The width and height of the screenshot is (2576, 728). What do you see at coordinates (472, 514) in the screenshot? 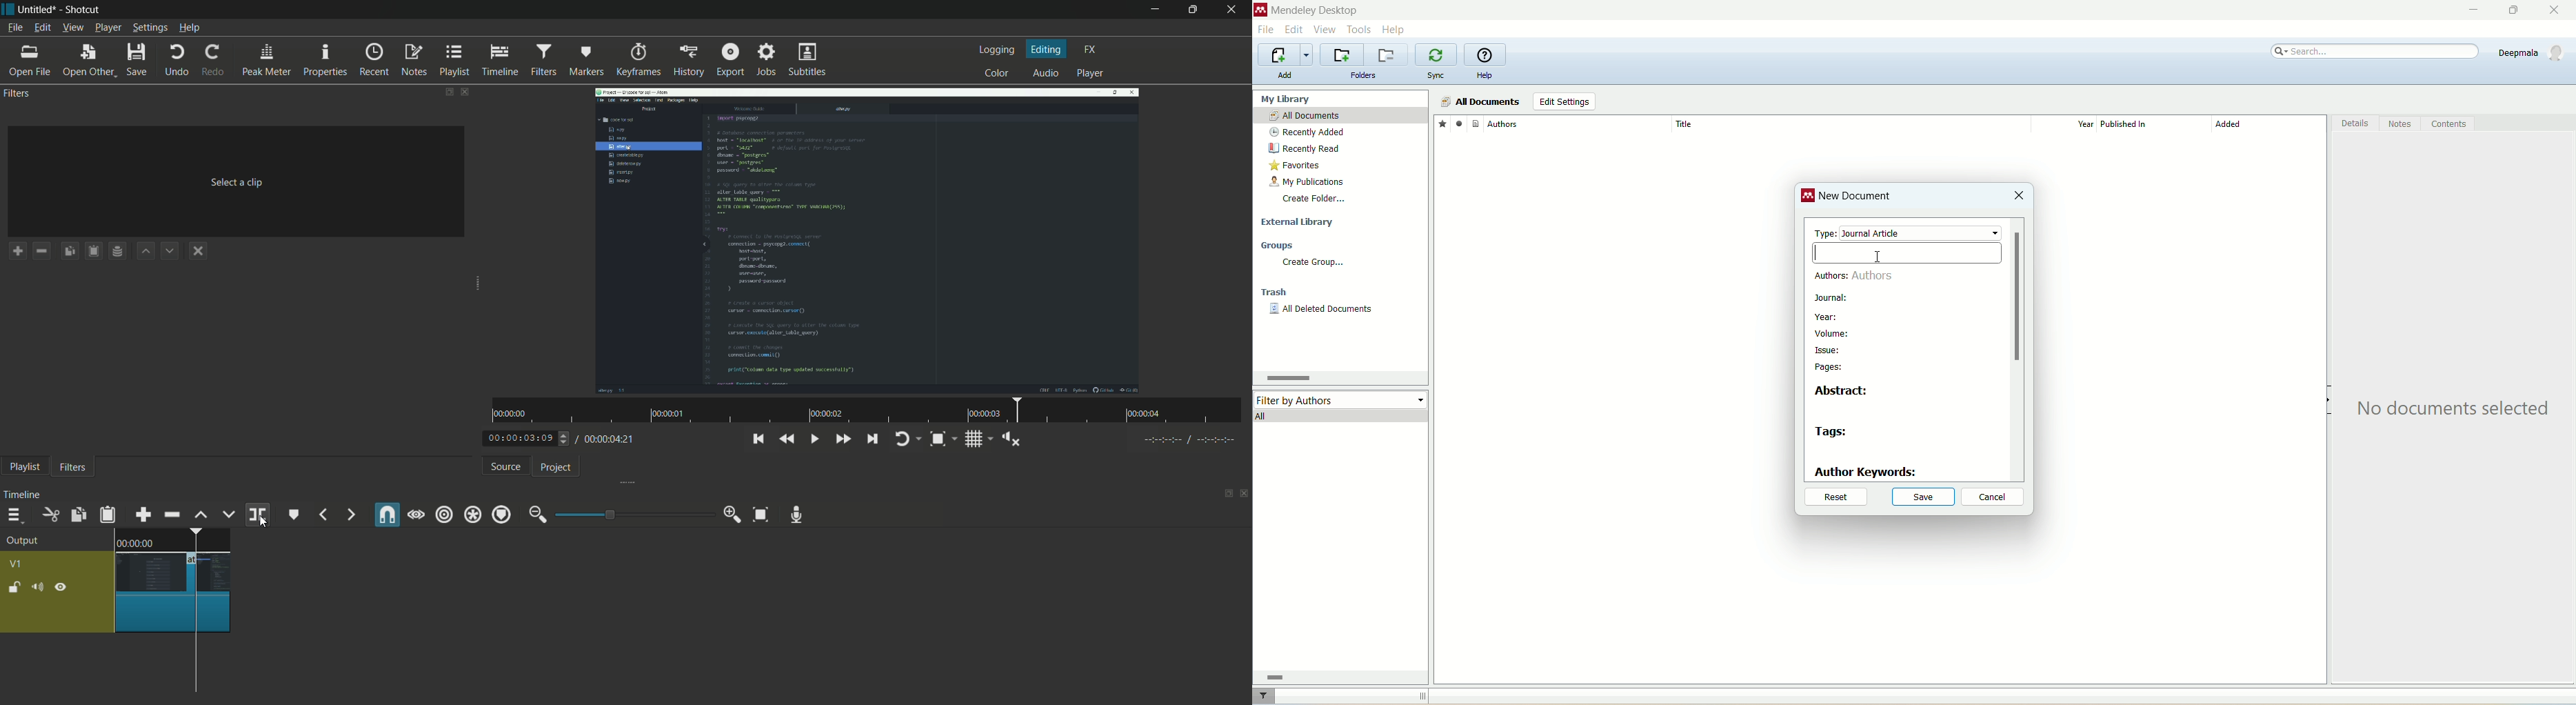
I see `ripple all tracks` at bounding box center [472, 514].